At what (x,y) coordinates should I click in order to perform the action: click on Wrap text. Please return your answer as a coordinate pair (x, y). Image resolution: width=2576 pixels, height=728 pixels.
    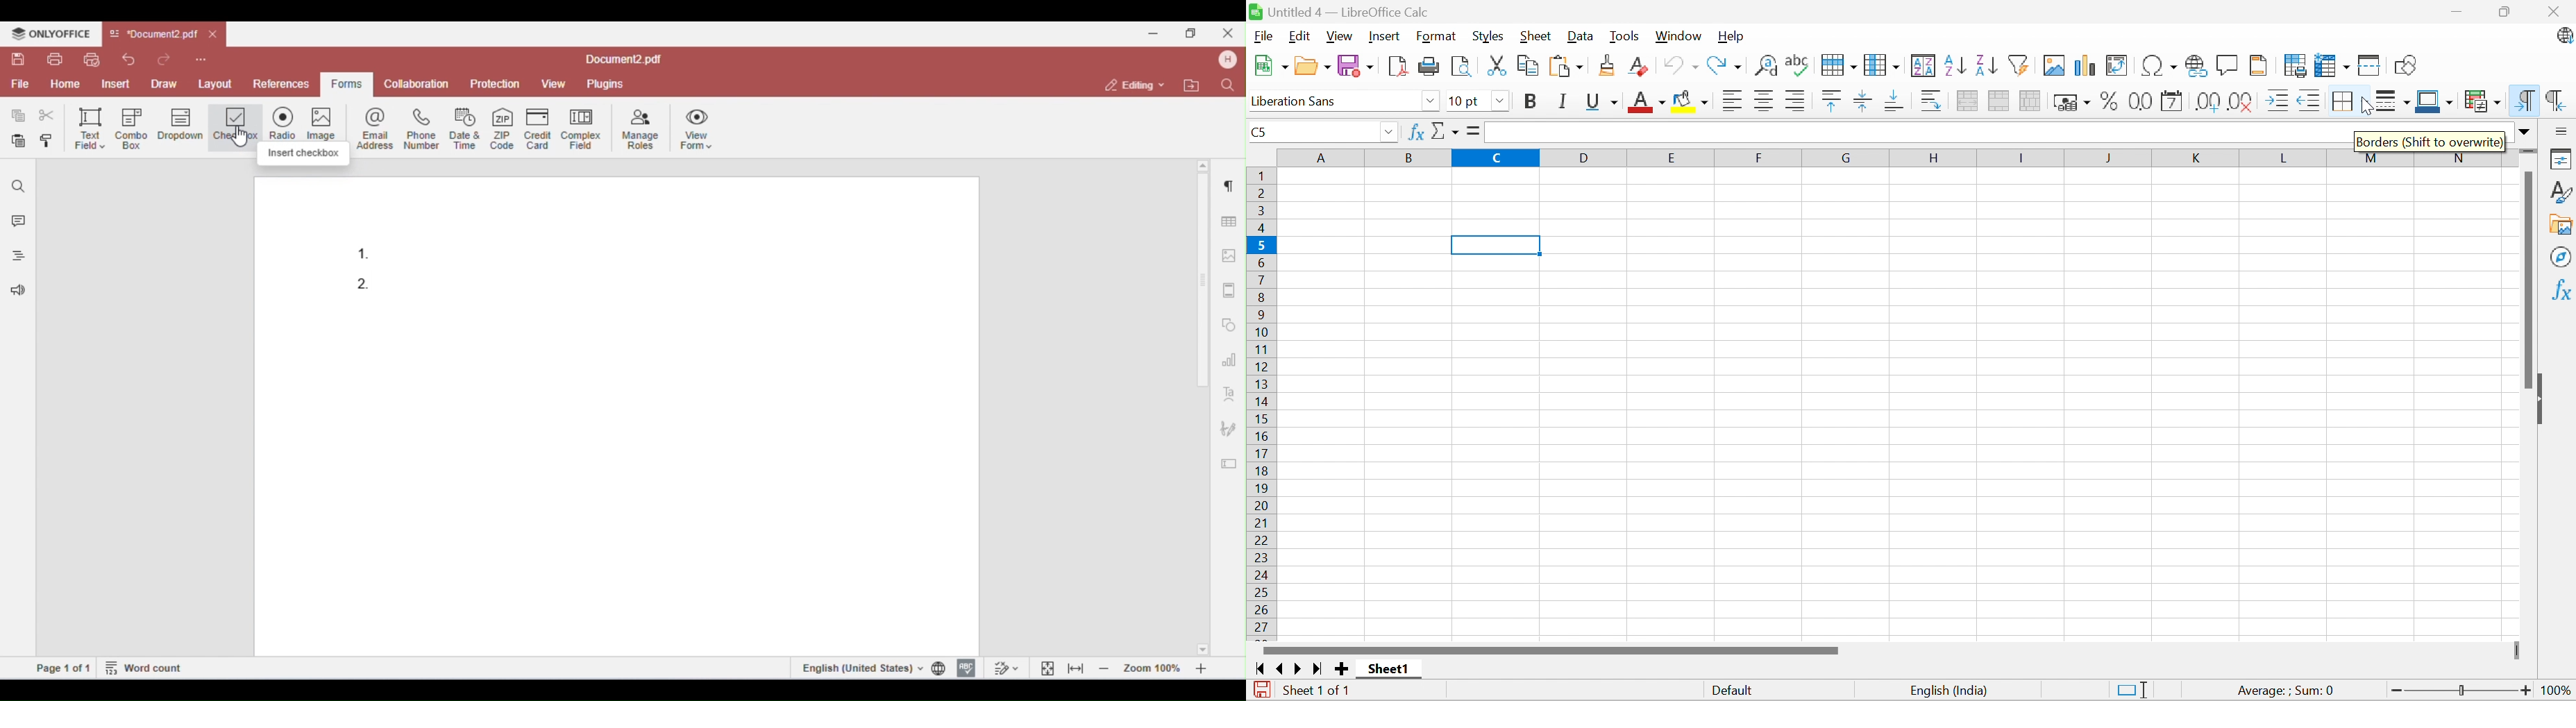
    Looking at the image, I should click on (1933, 101).